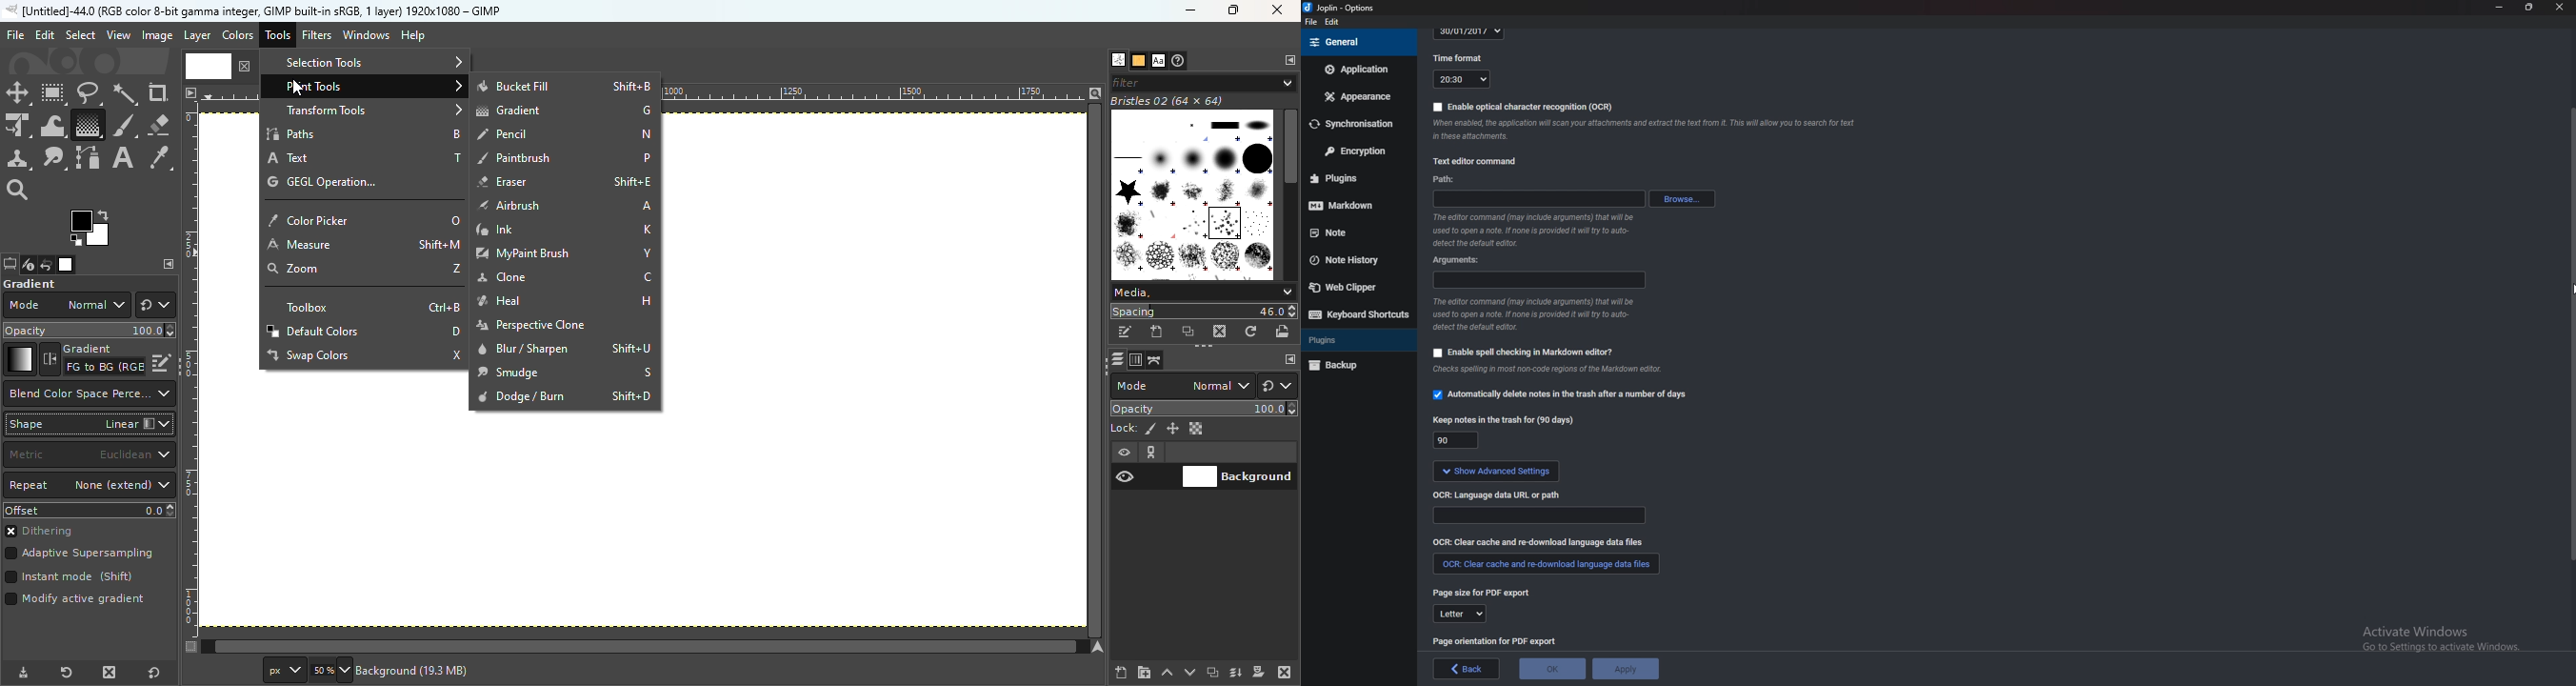  What do you see at coordinates (2573, 289) in the screenshot?
I see `cursor` at bounding box center [2573, 289].